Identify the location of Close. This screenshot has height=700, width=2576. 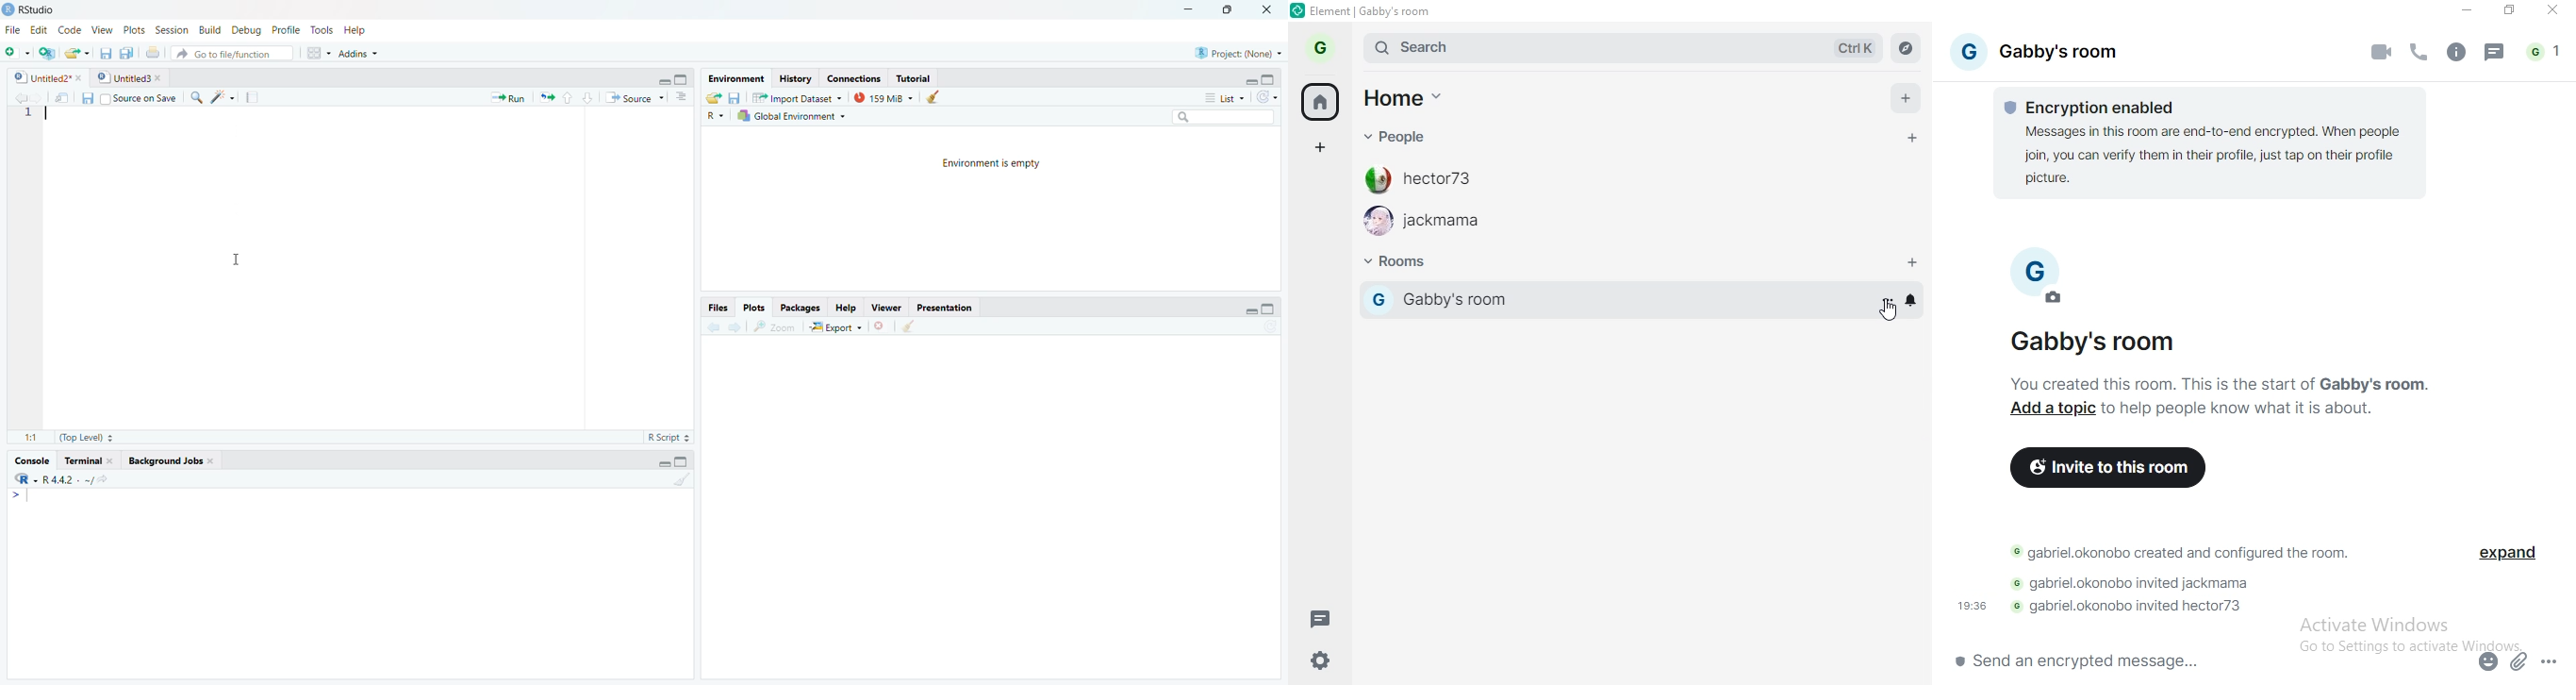
(1267, 11).